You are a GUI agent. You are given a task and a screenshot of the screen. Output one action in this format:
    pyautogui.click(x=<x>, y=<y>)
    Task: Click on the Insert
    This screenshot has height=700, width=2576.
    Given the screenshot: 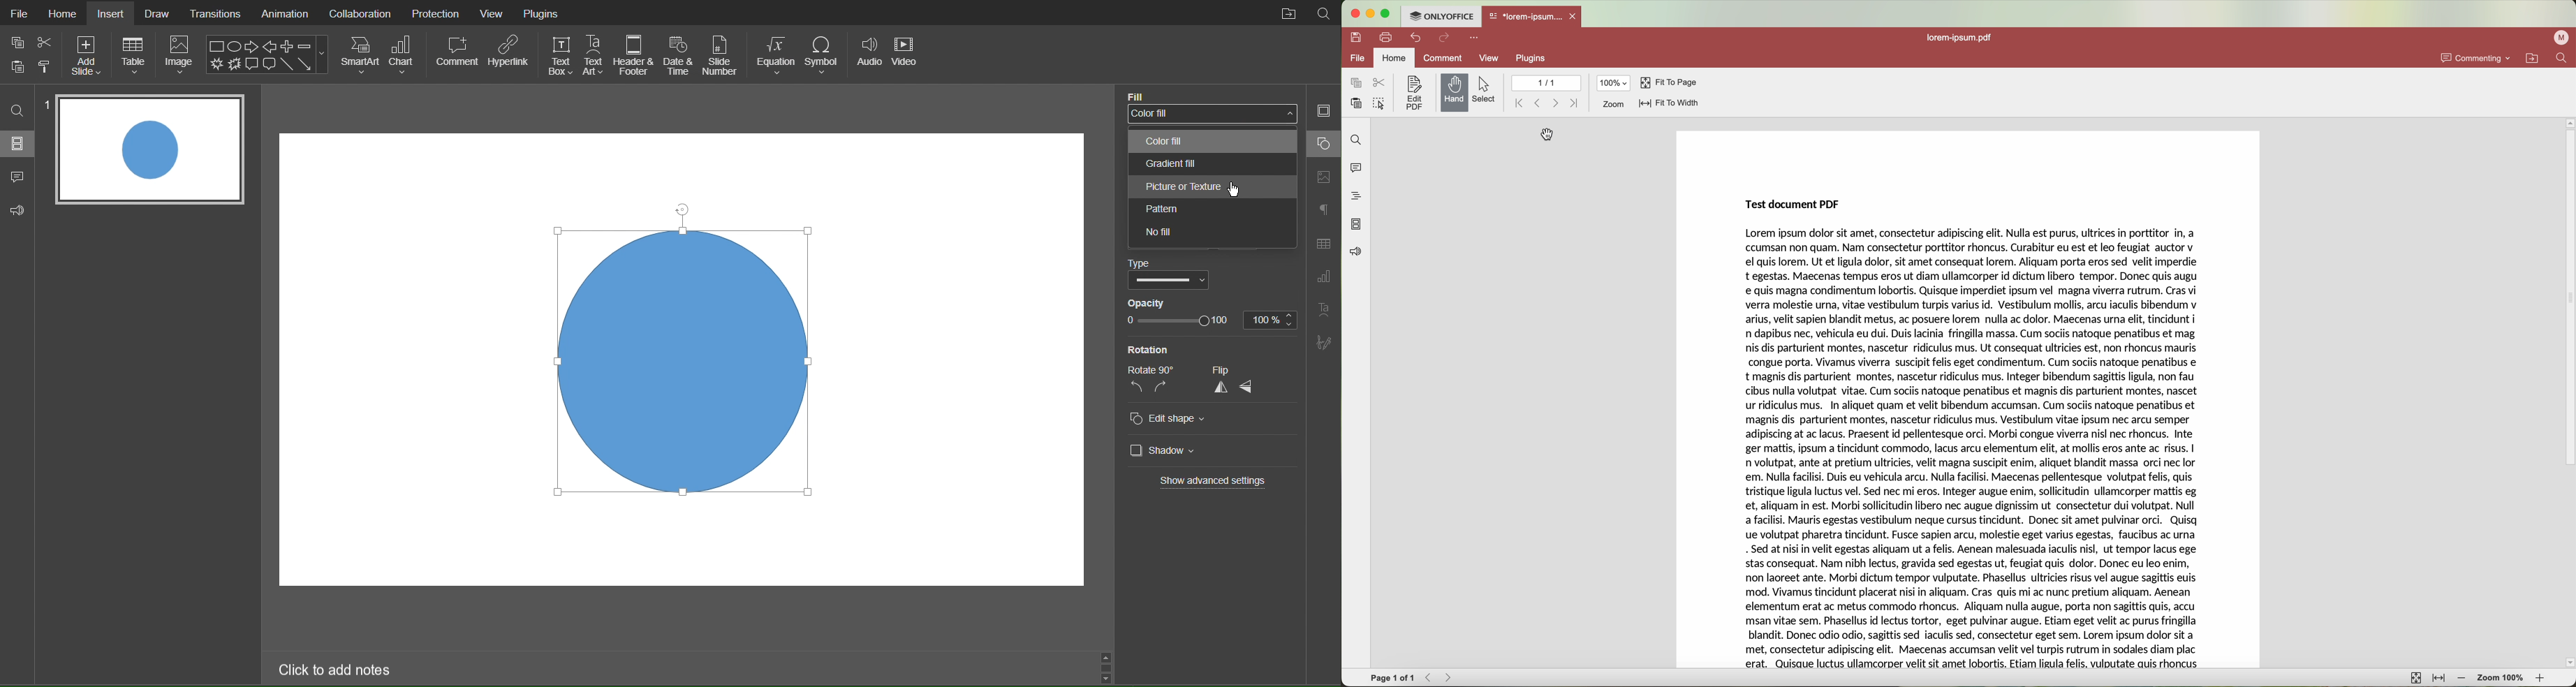 What is the action you would take?
    pyautogui.click(x=112, y=12)
    